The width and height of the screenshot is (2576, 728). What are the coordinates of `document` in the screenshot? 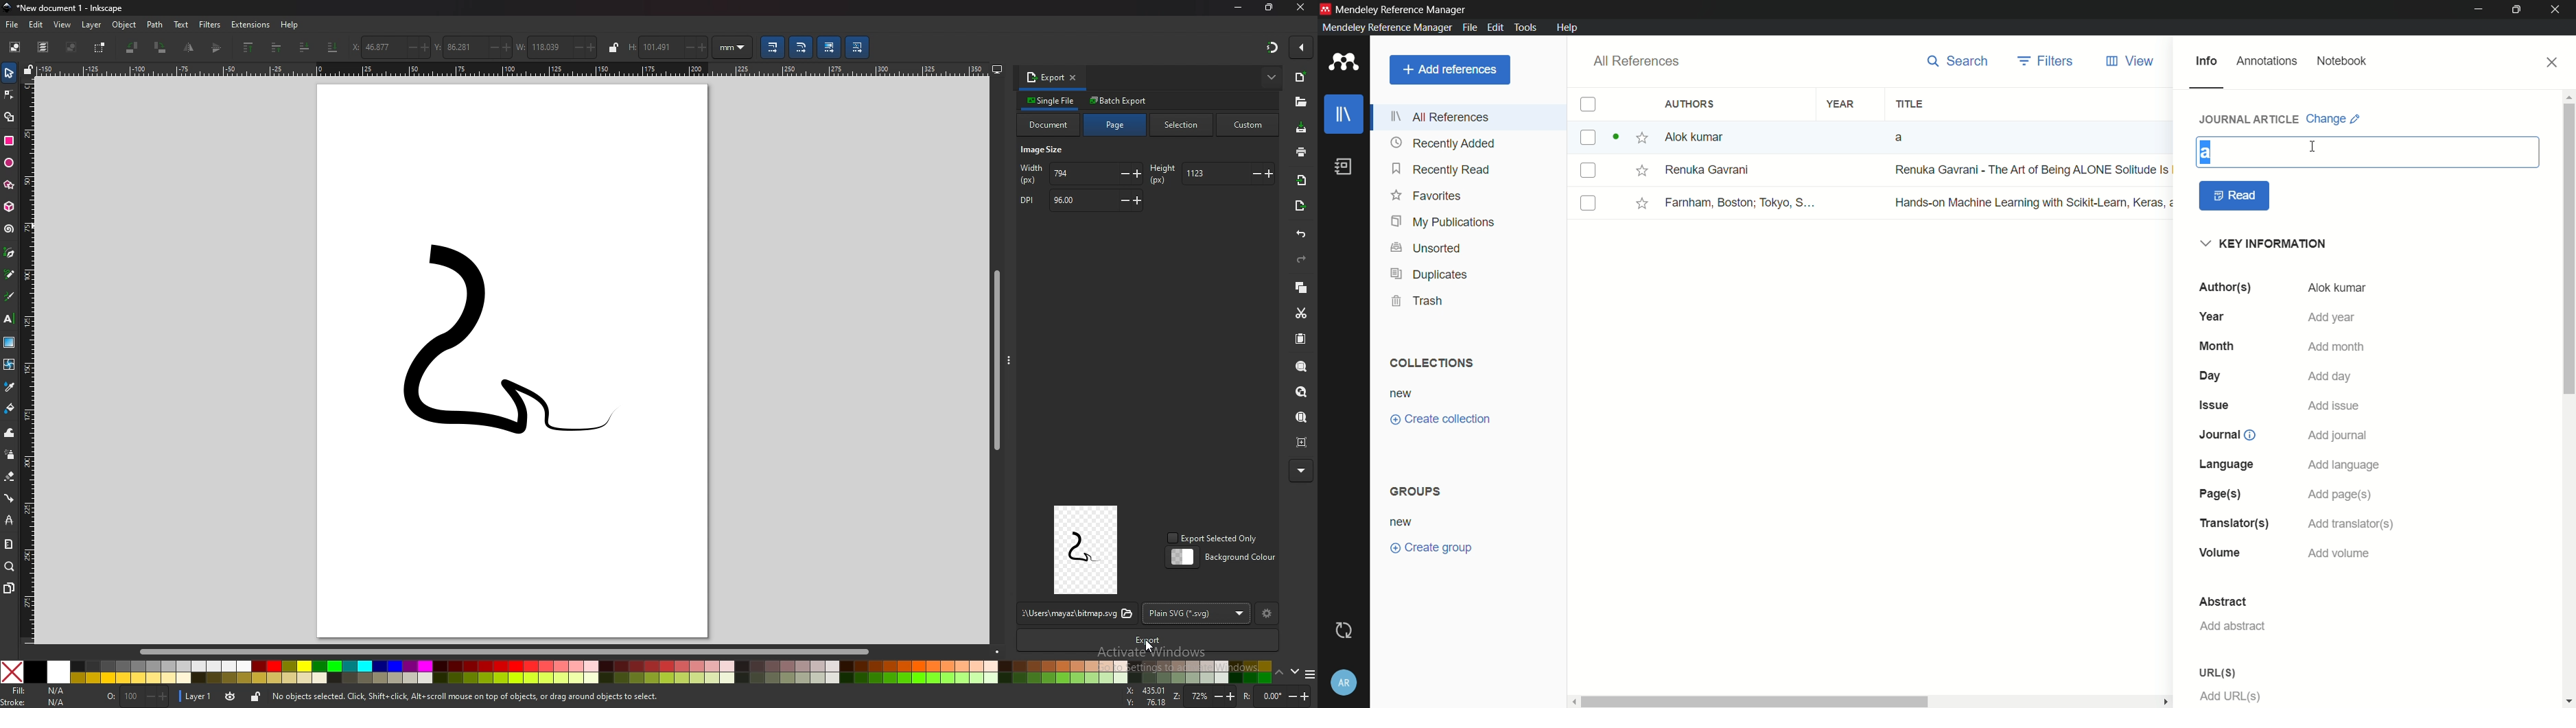 It's located at (1049, 125).